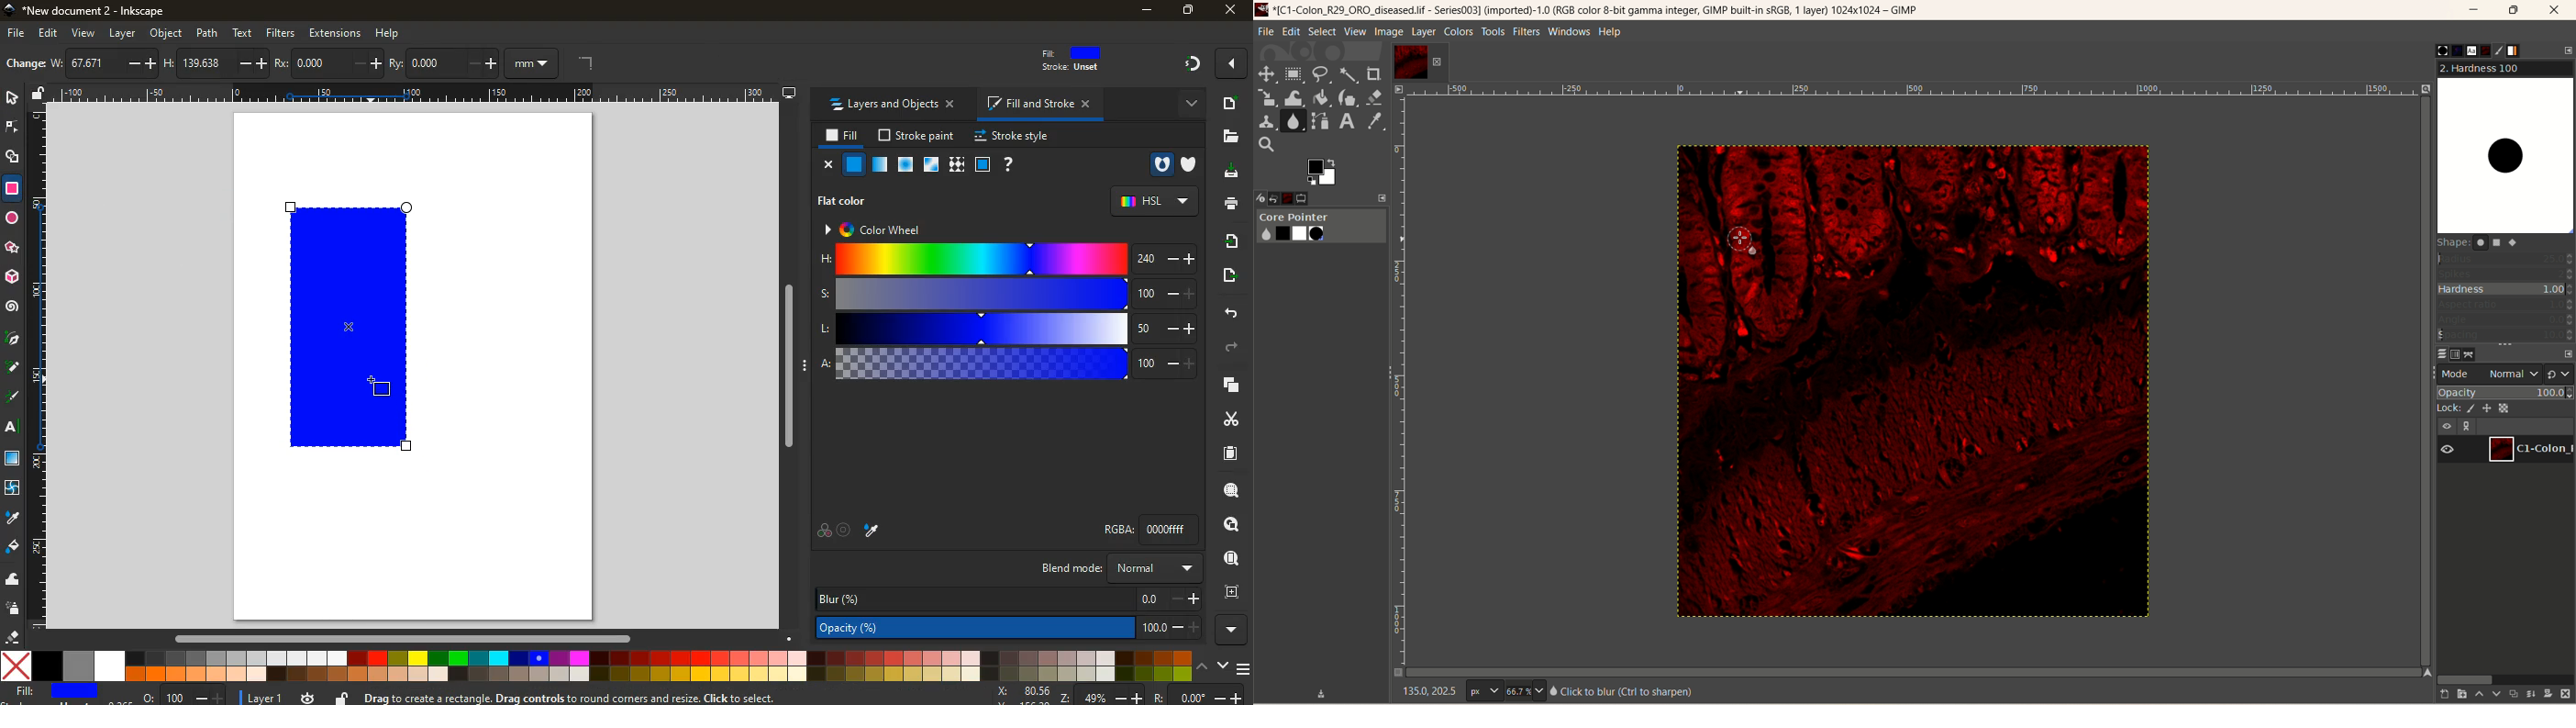 This screenshot has height=728, width=2576. I want to click on colors, so click(1460, 32).